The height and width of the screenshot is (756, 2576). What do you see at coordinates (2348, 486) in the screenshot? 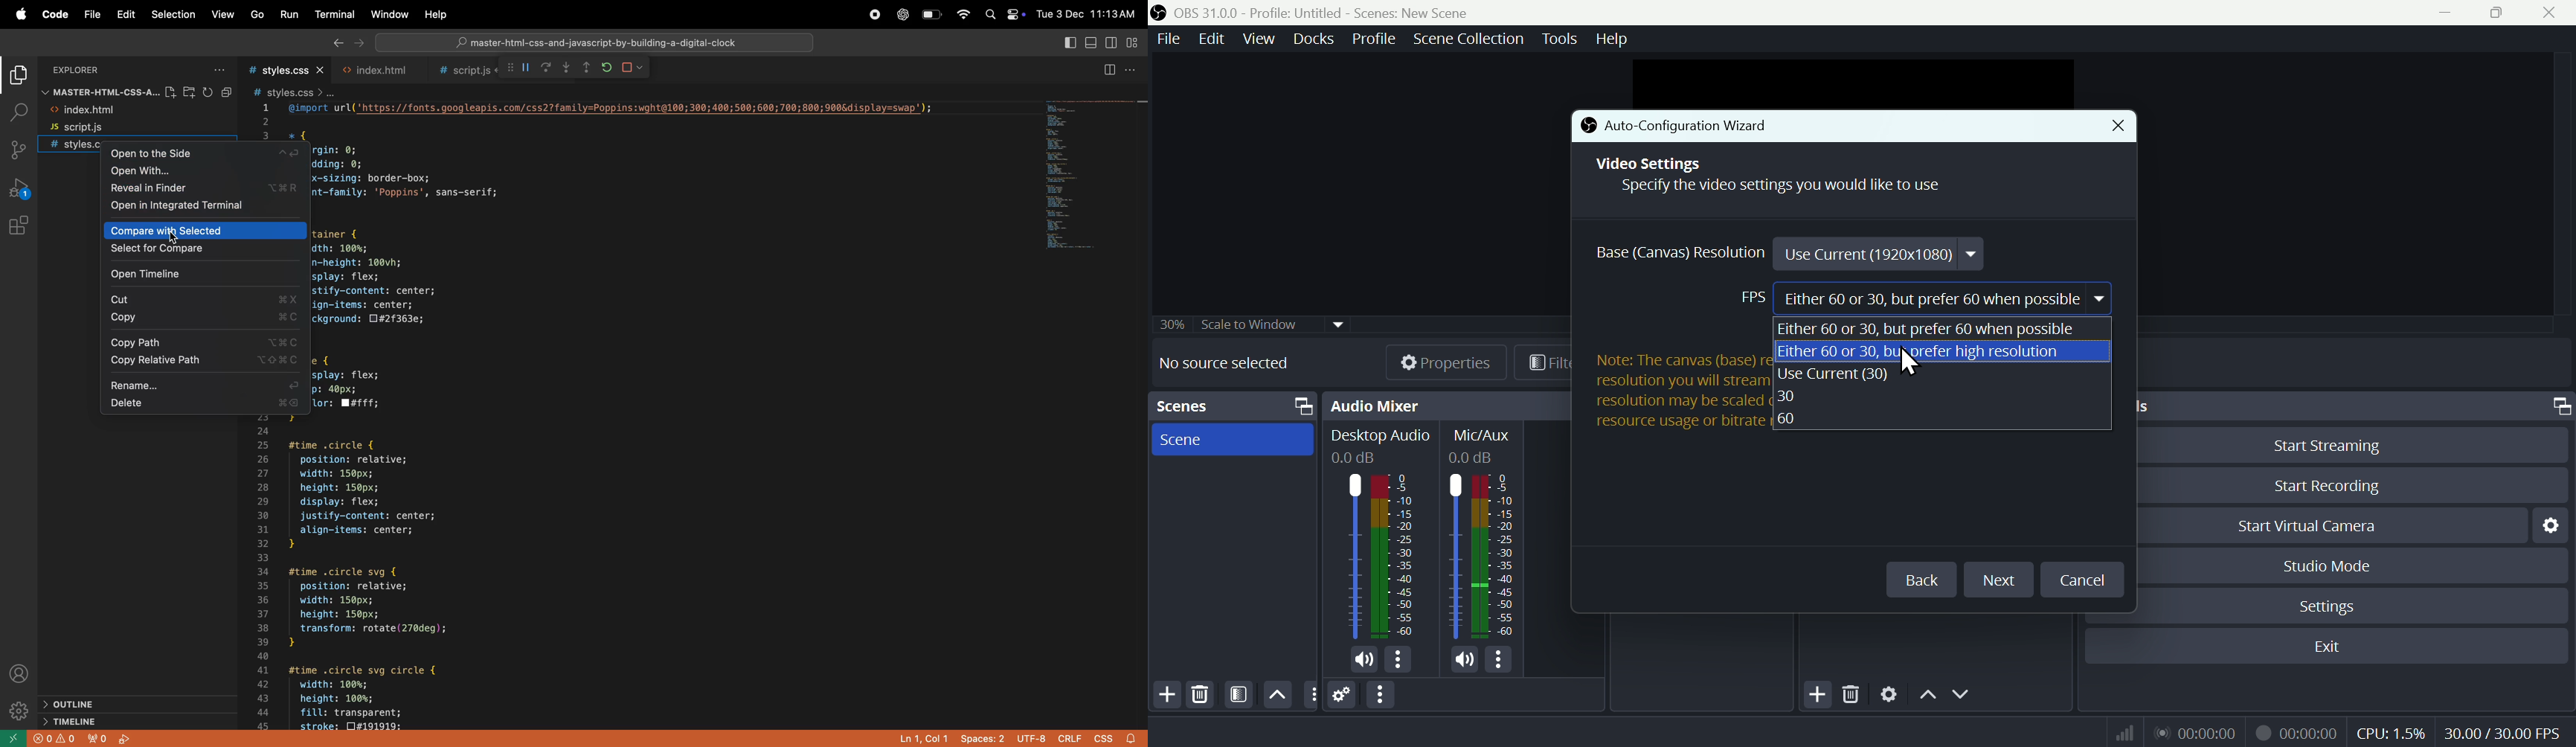
I see `Start Recording` at bounding box center [2348, 486].